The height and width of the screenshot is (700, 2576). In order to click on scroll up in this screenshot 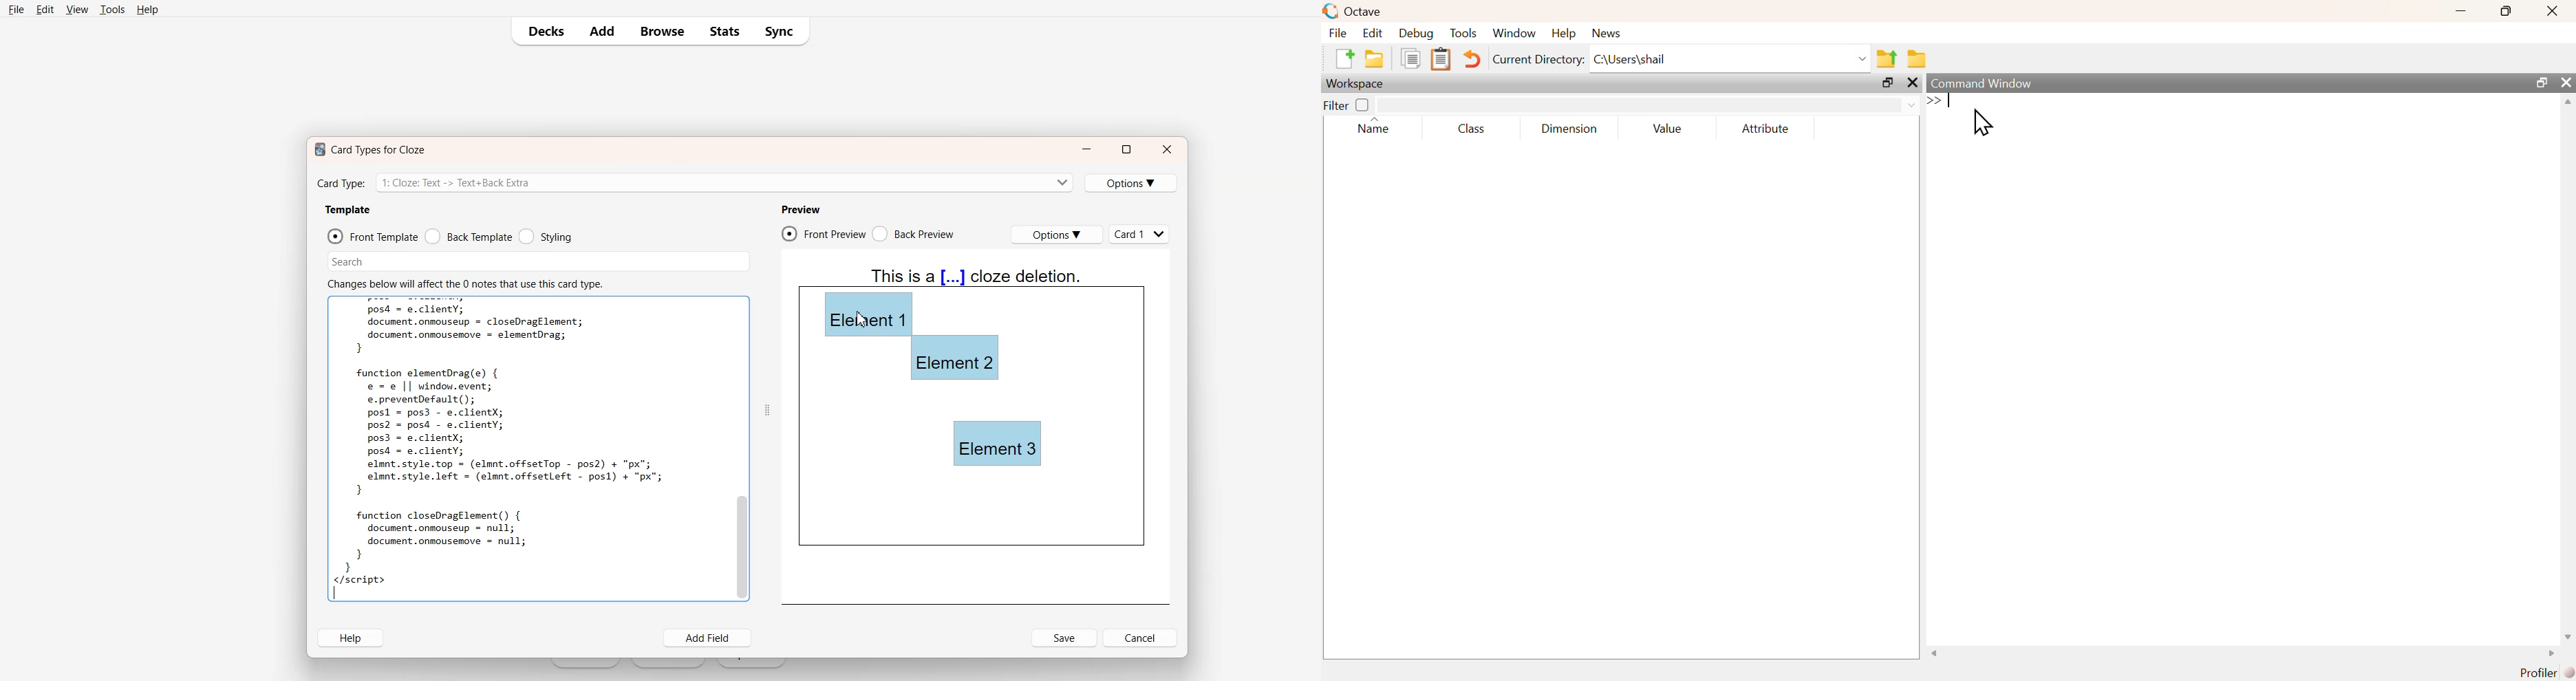, I will do `click(2568, 101)`.